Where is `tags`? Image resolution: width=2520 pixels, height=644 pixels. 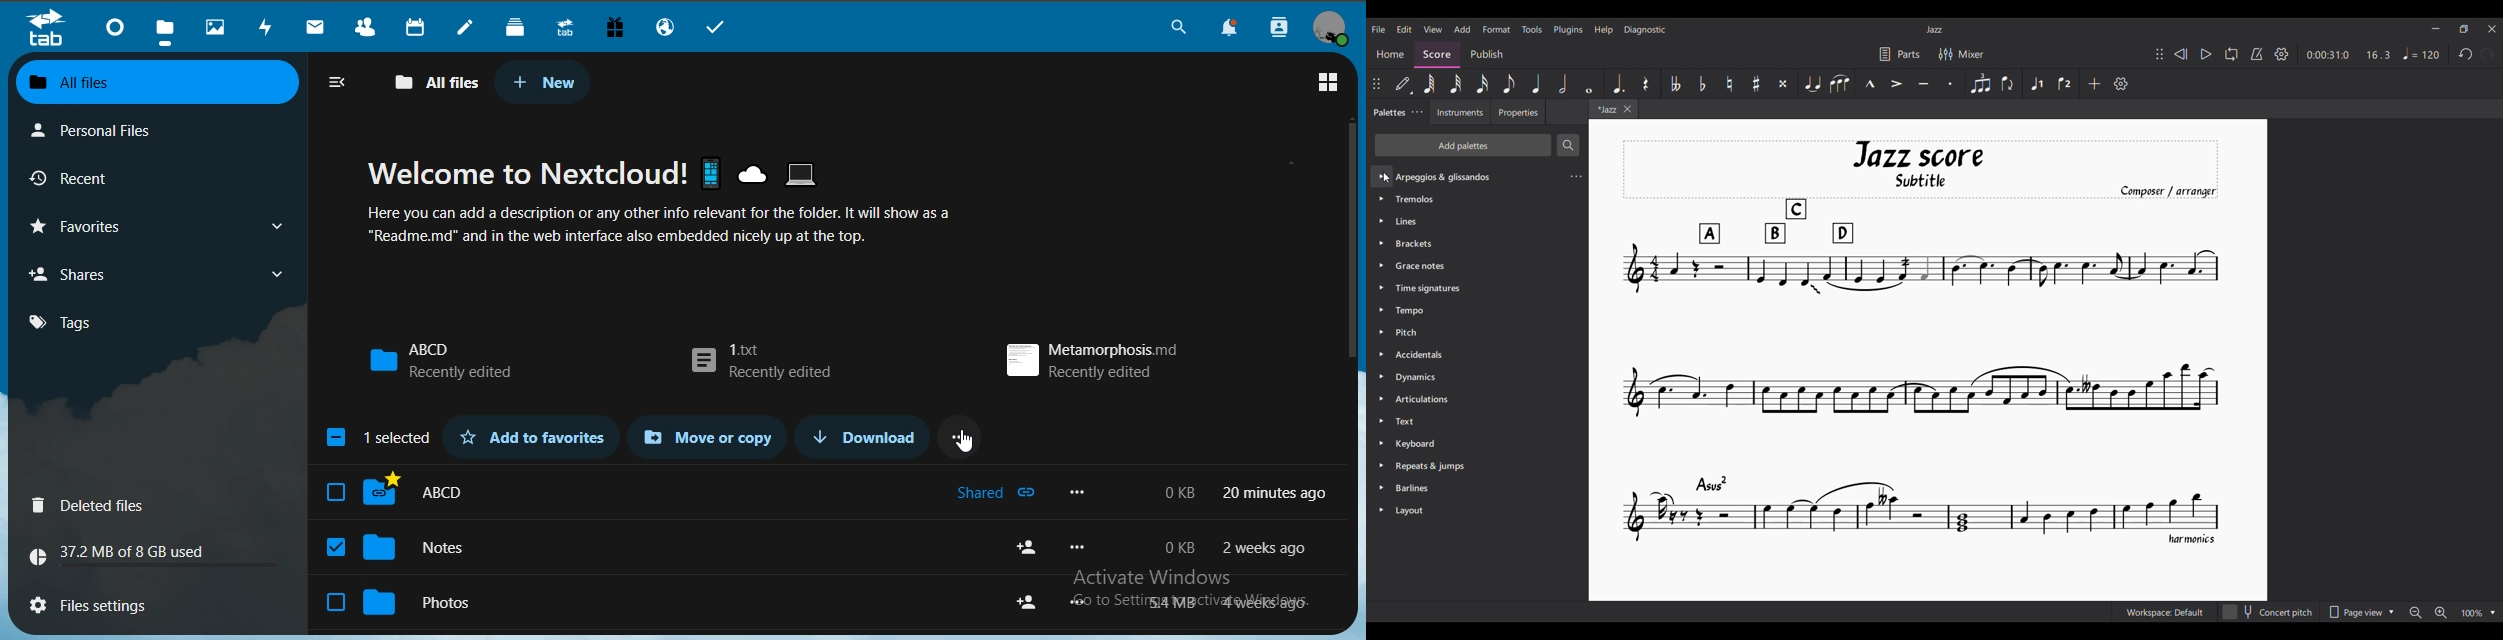 tags is located at coordinates (86, 322).